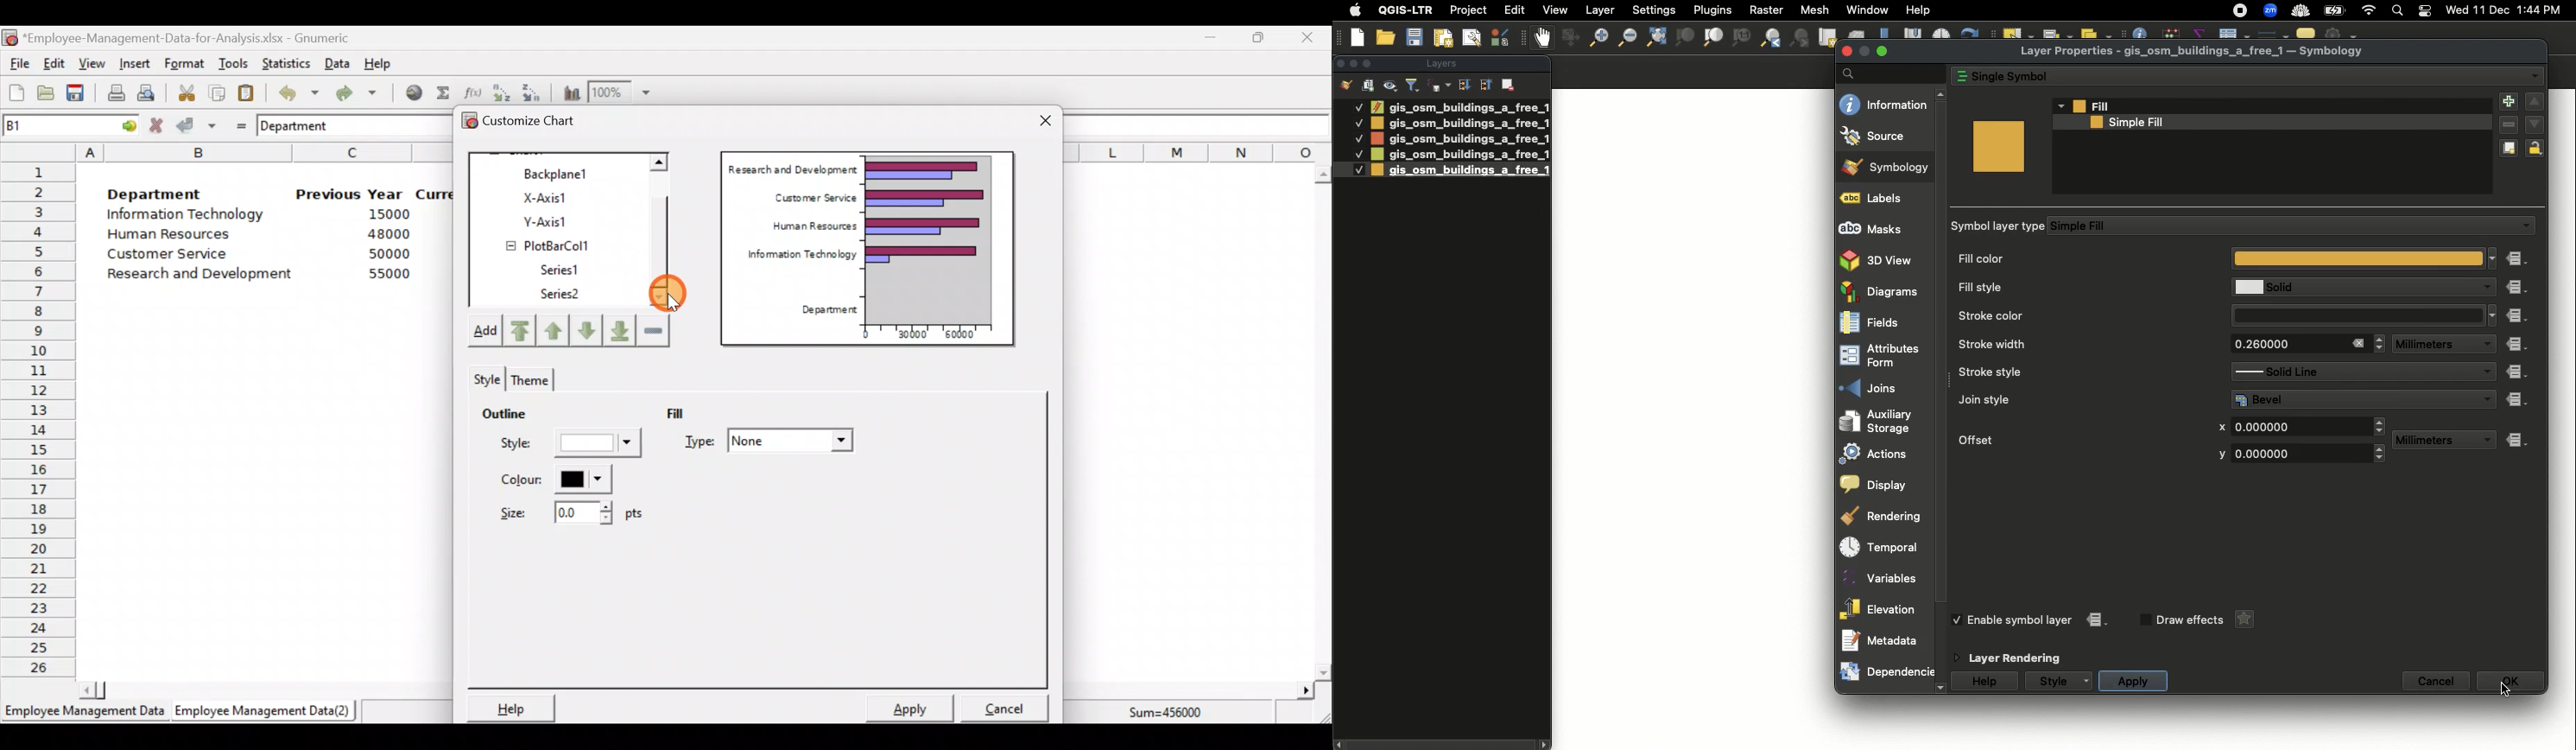  Describe the element at coordinates (2079, 288) in the screenshot. I see `Fill style` at that location.